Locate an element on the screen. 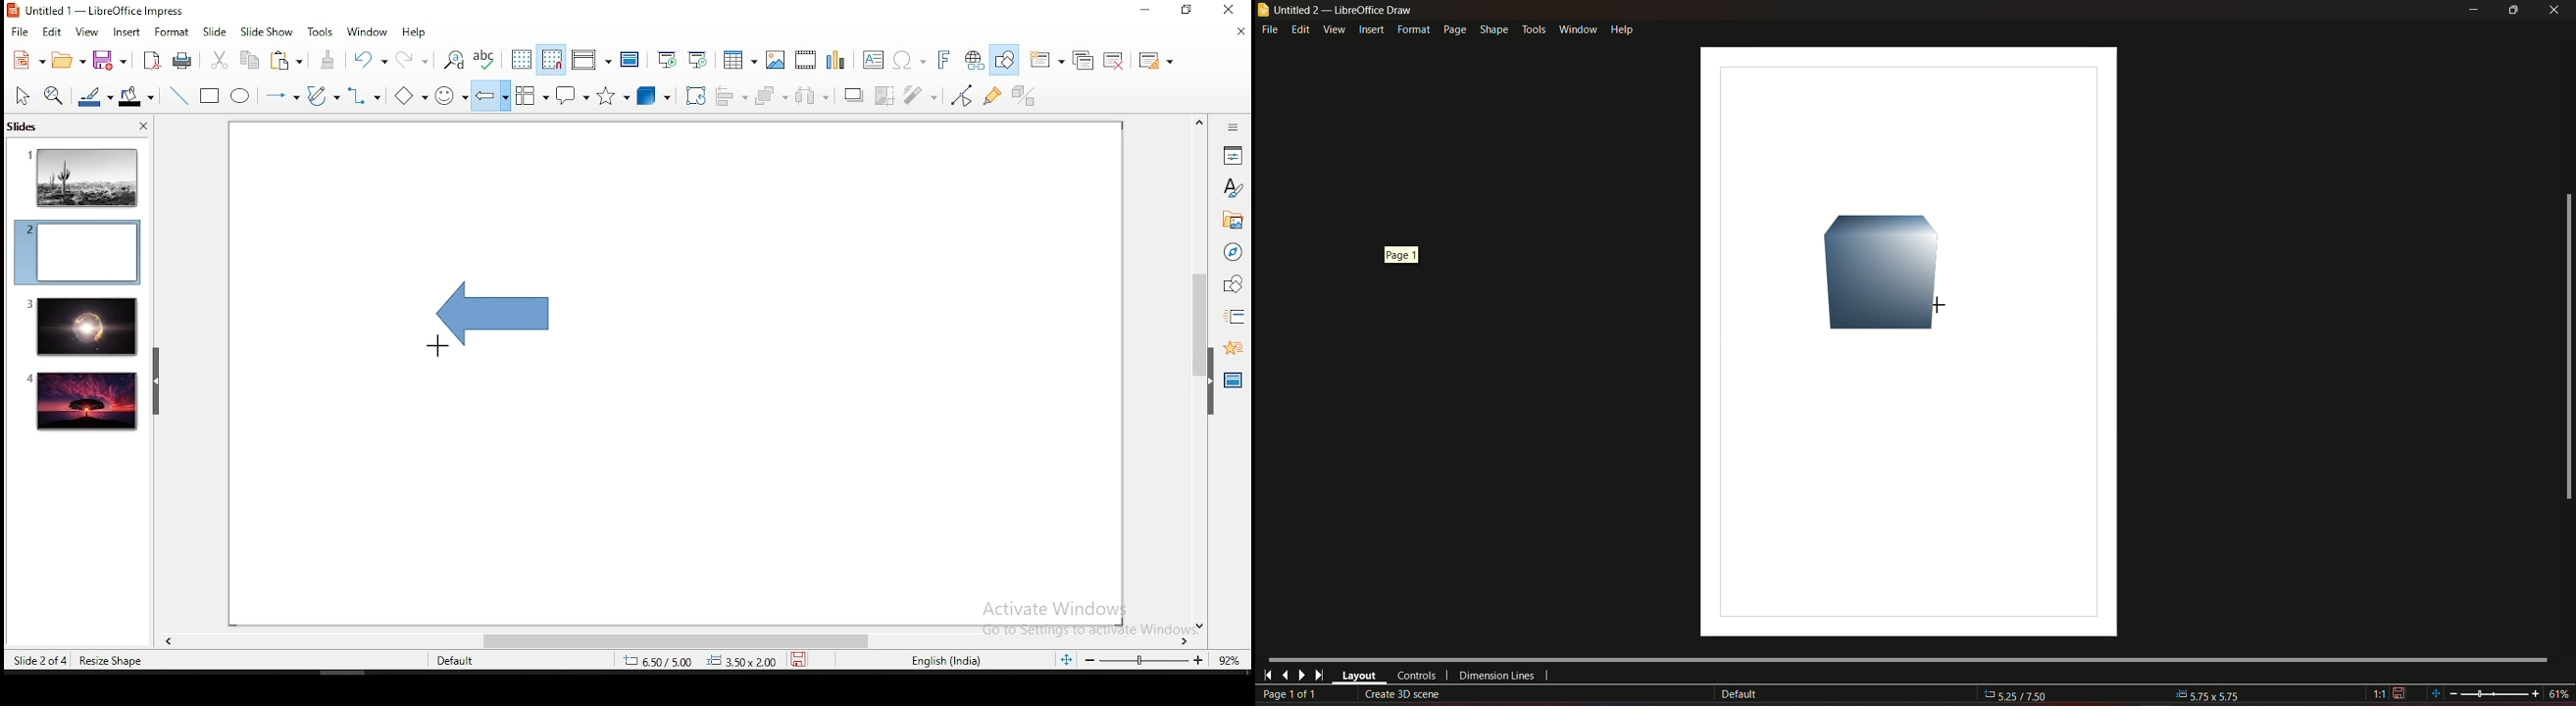 The width and height of the screenshot is (2576, 728). slide layout is located at coordinates (1153, 61).